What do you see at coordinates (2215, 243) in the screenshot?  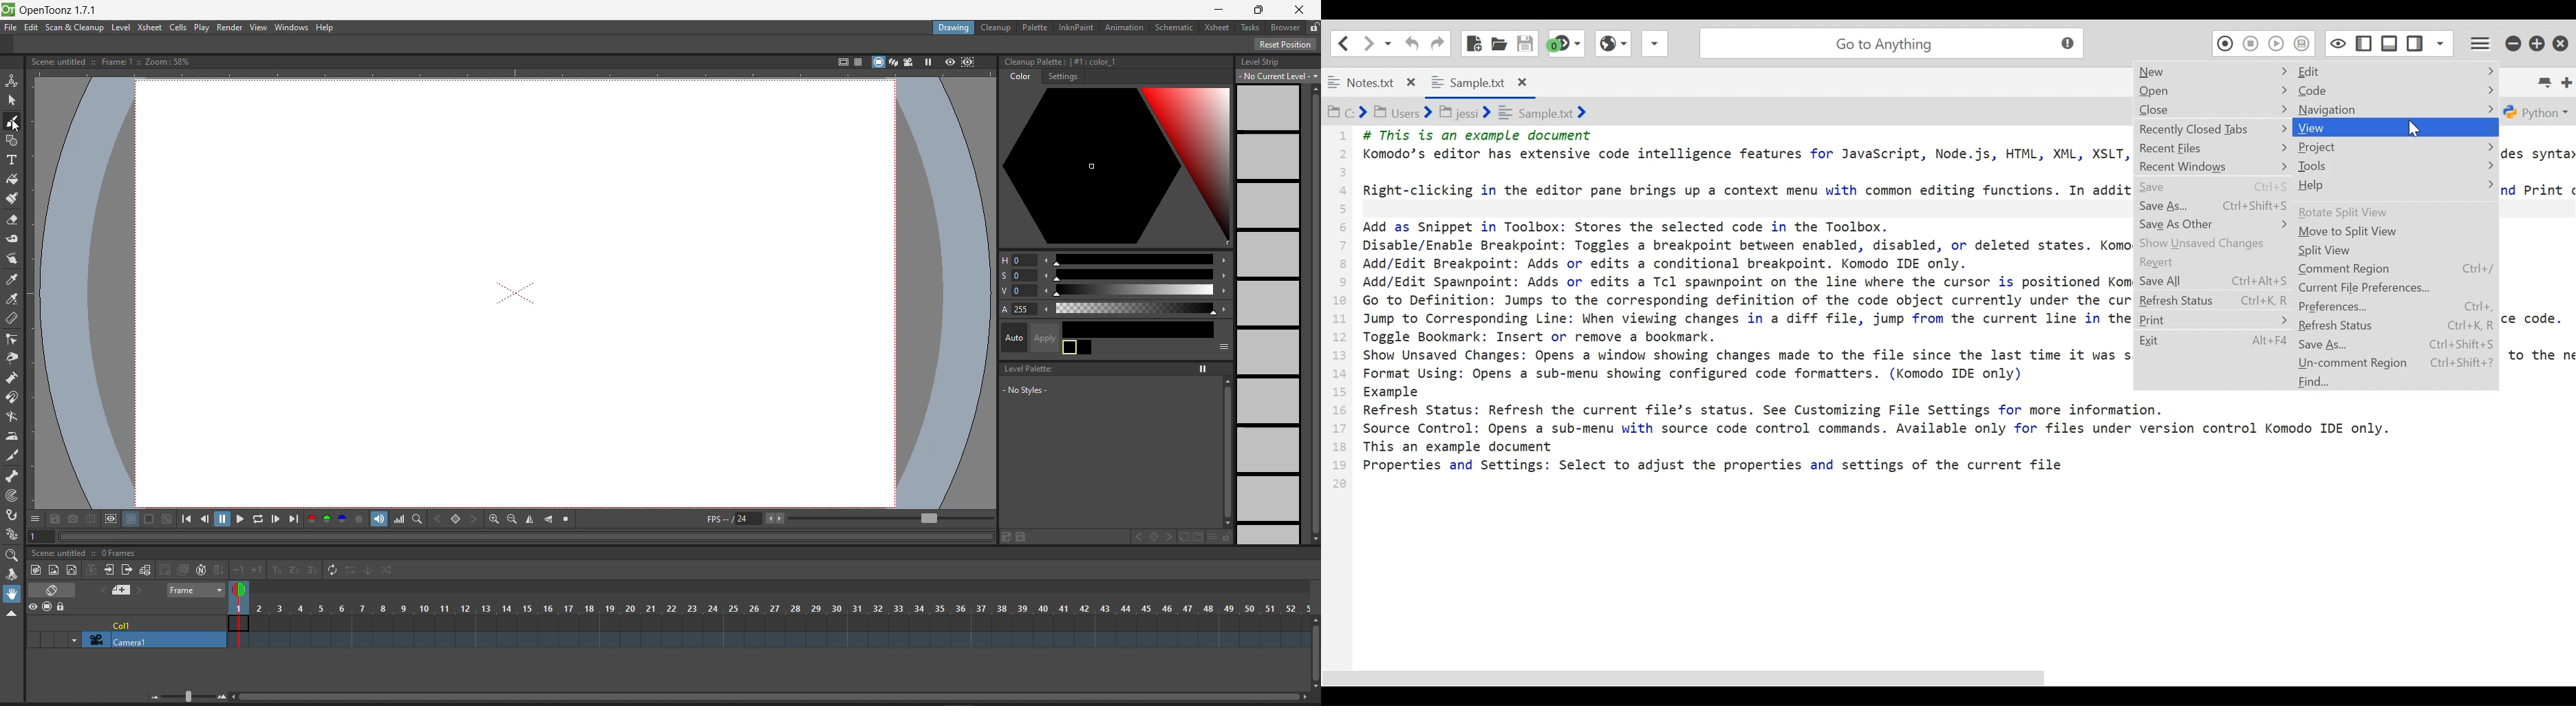 I see `Show unsaved changes` at bounding box center [2215, 243].